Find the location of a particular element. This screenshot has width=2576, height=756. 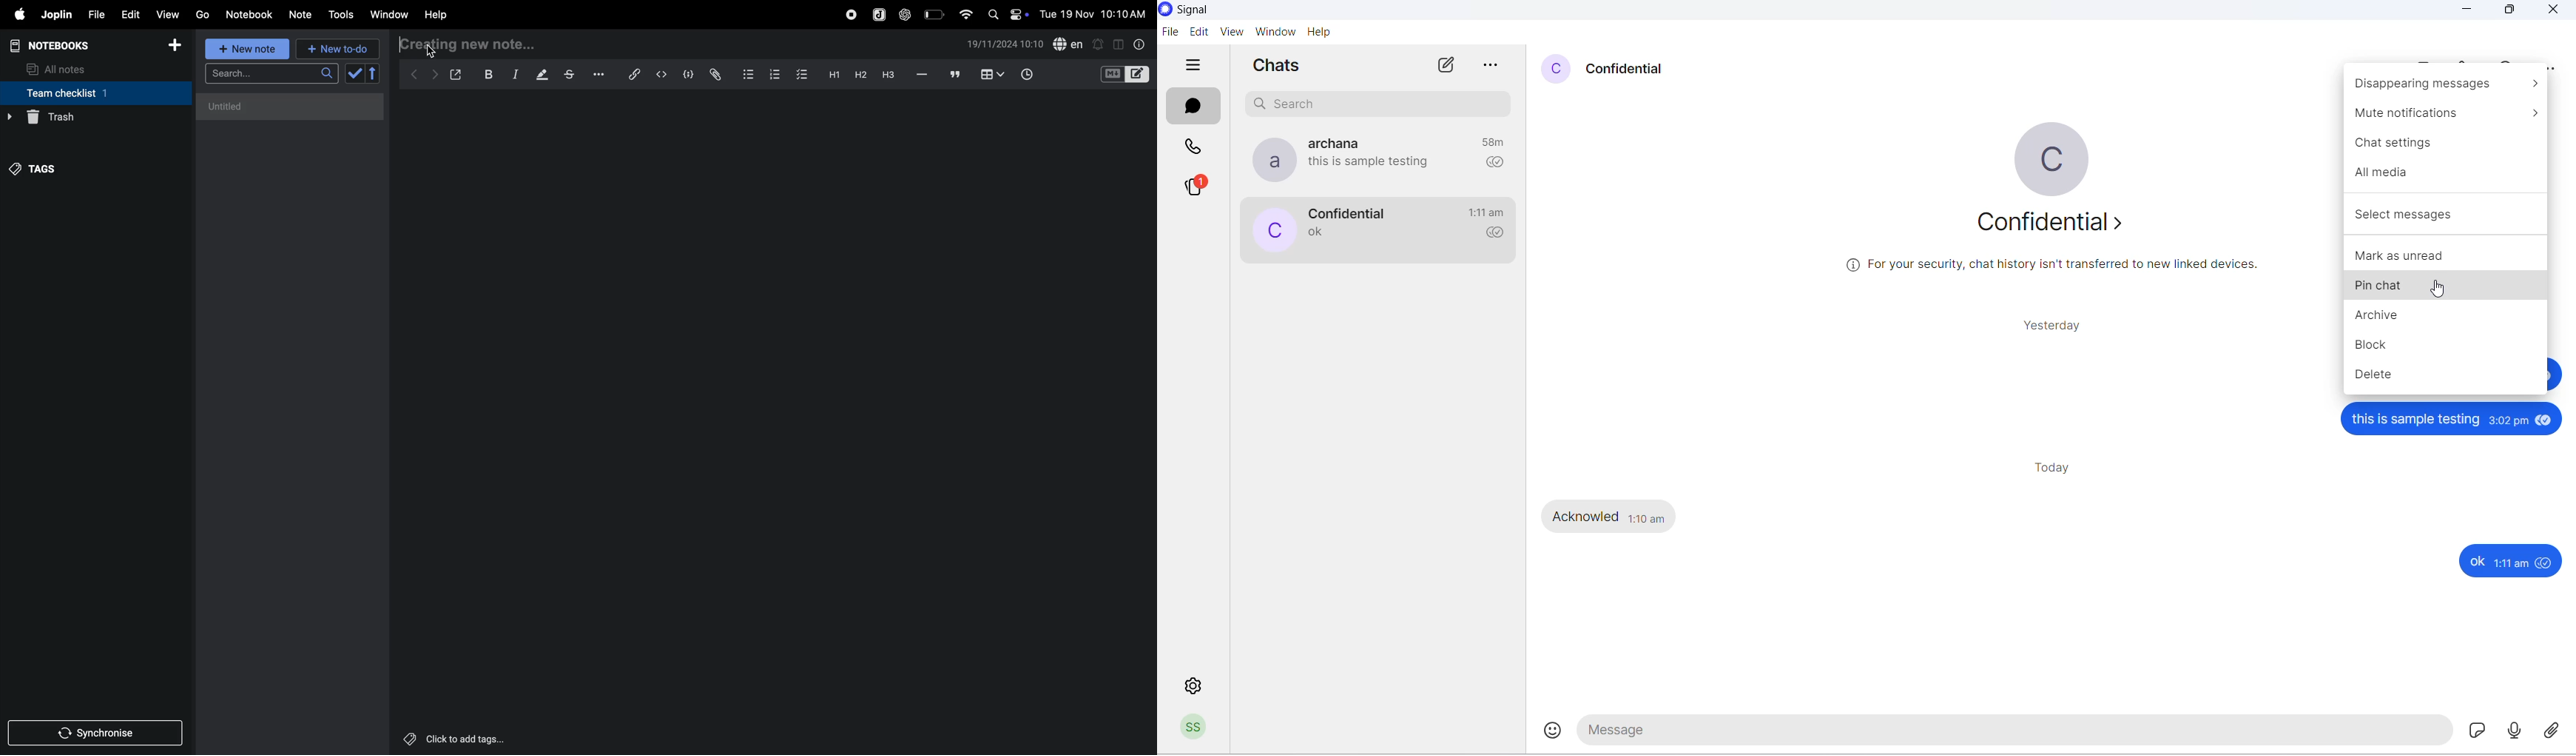

trash is located at coordinates (92, 117).